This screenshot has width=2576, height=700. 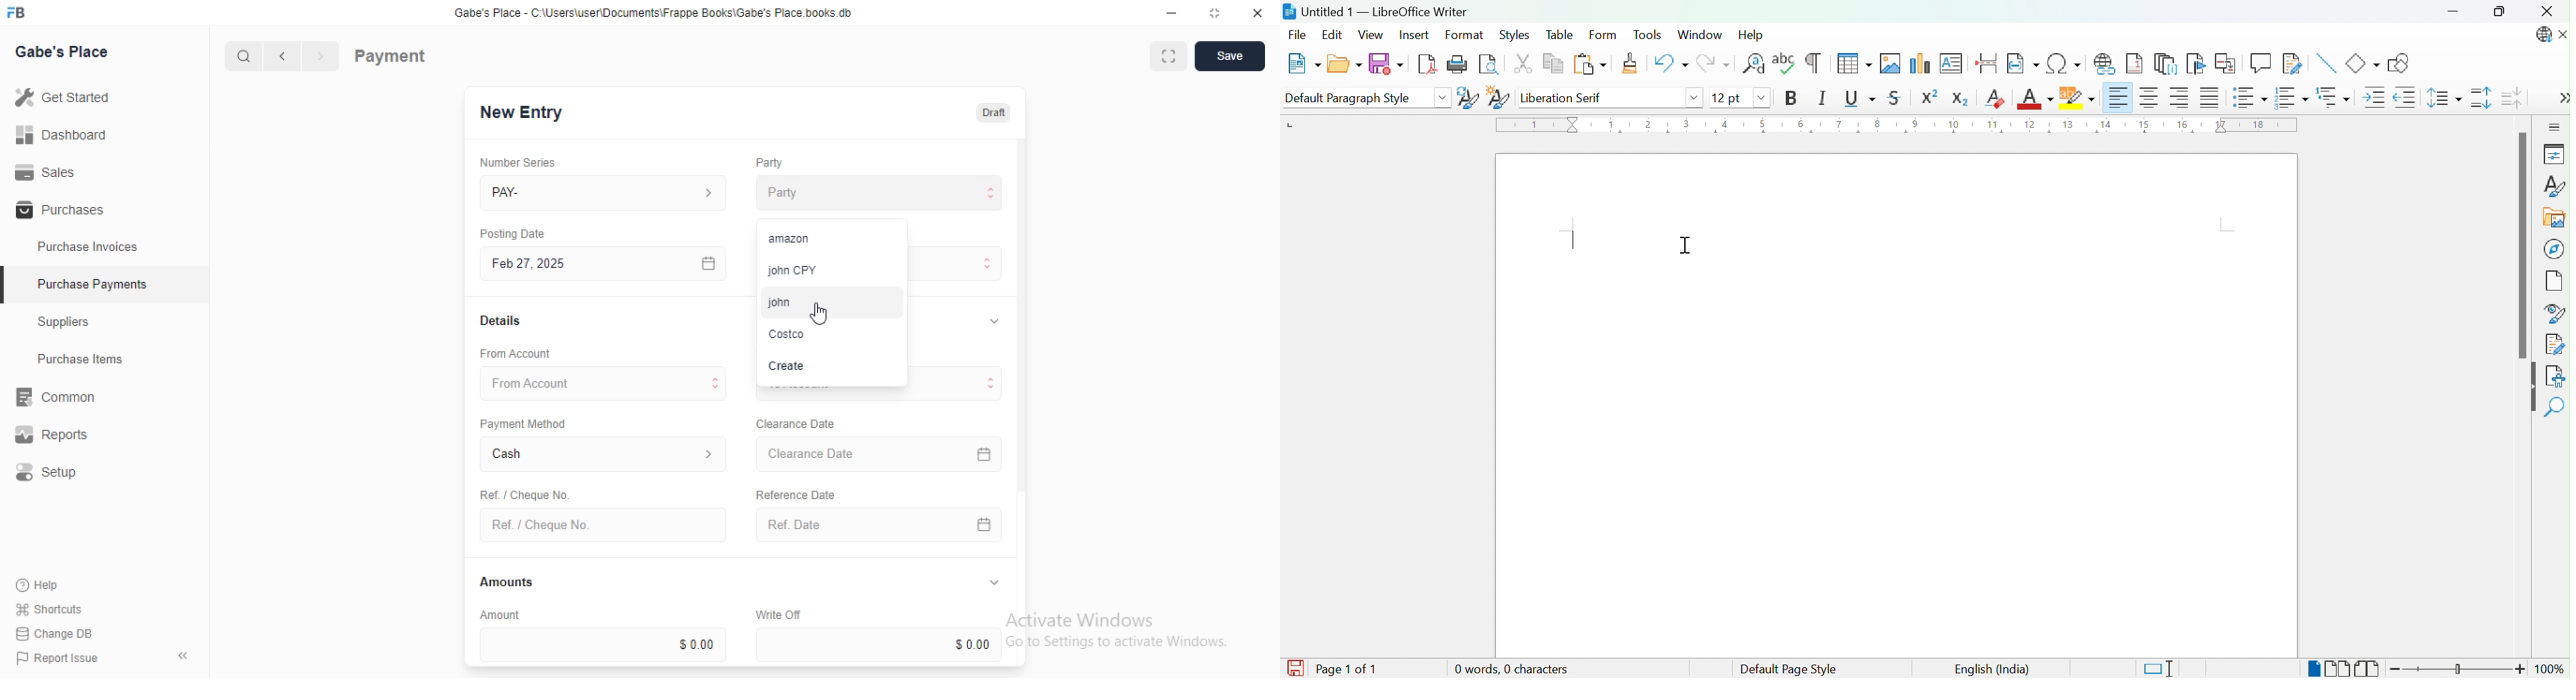 I want to click on LibreOffice Update Available, so click(x=2541, y=36).